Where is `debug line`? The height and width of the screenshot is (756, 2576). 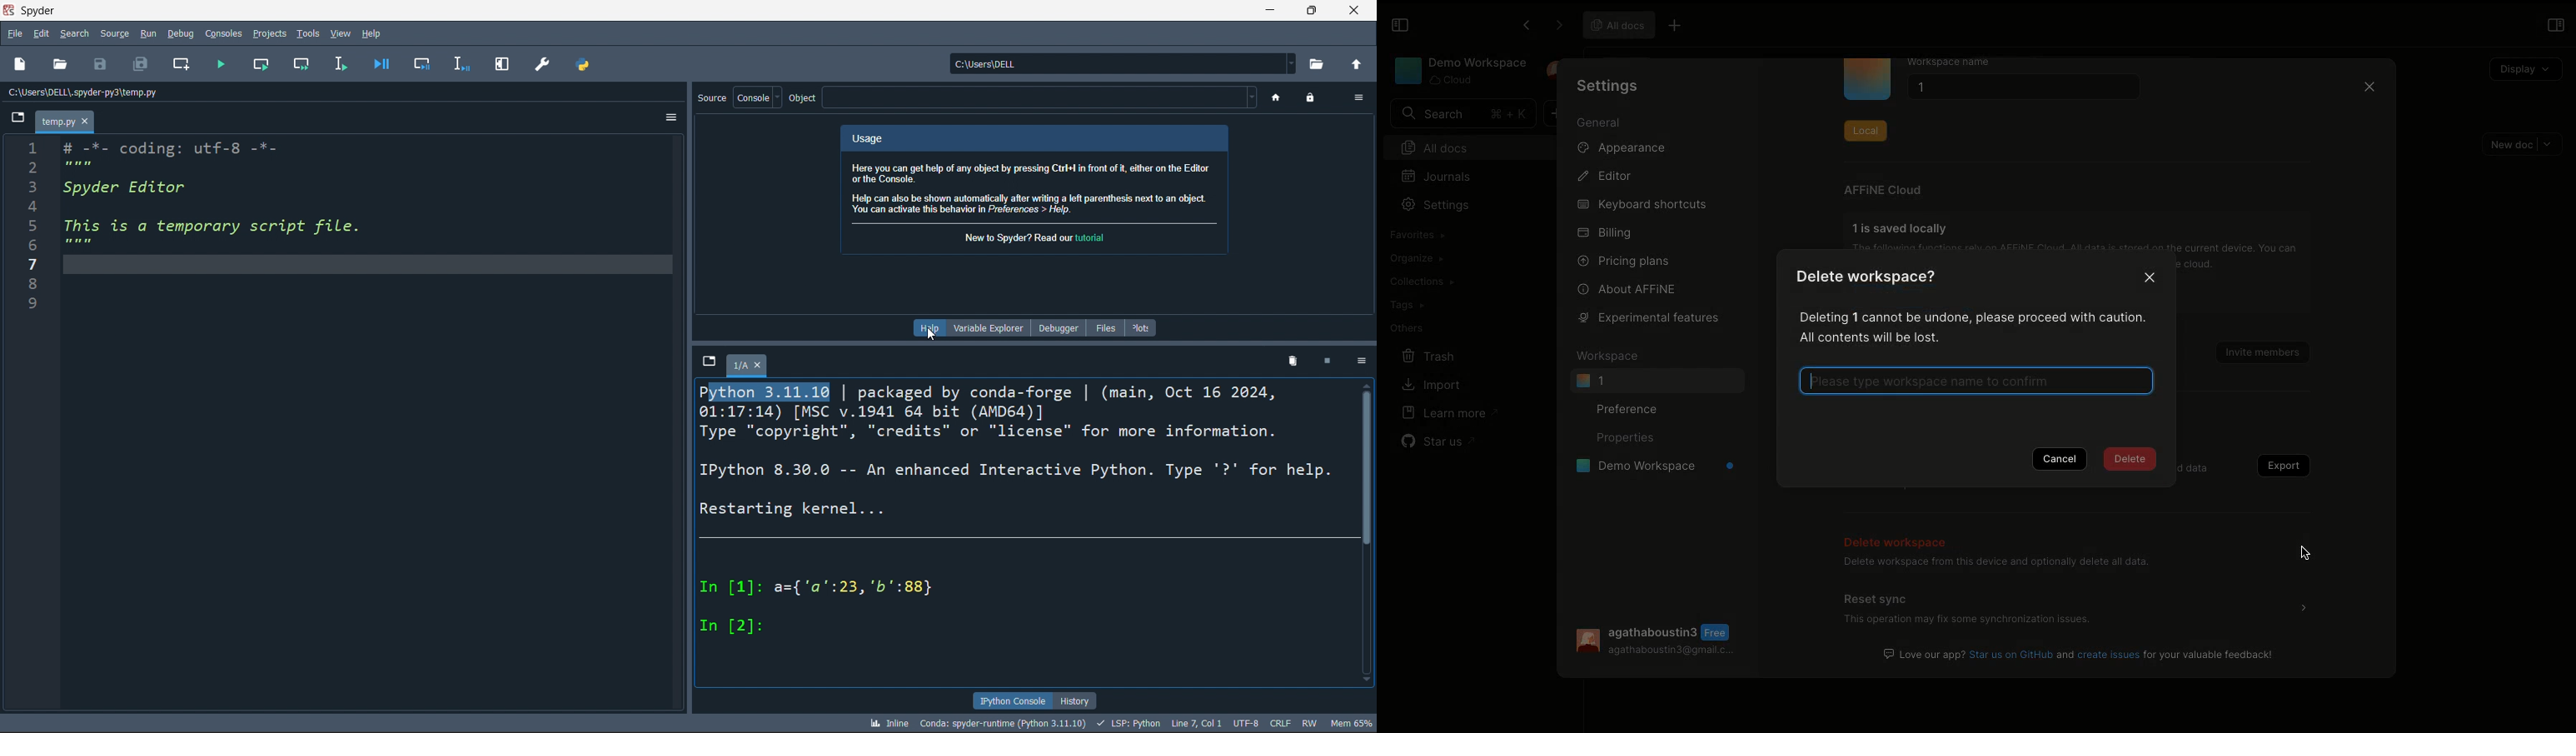 debug line is located at coordinates (463, 65).